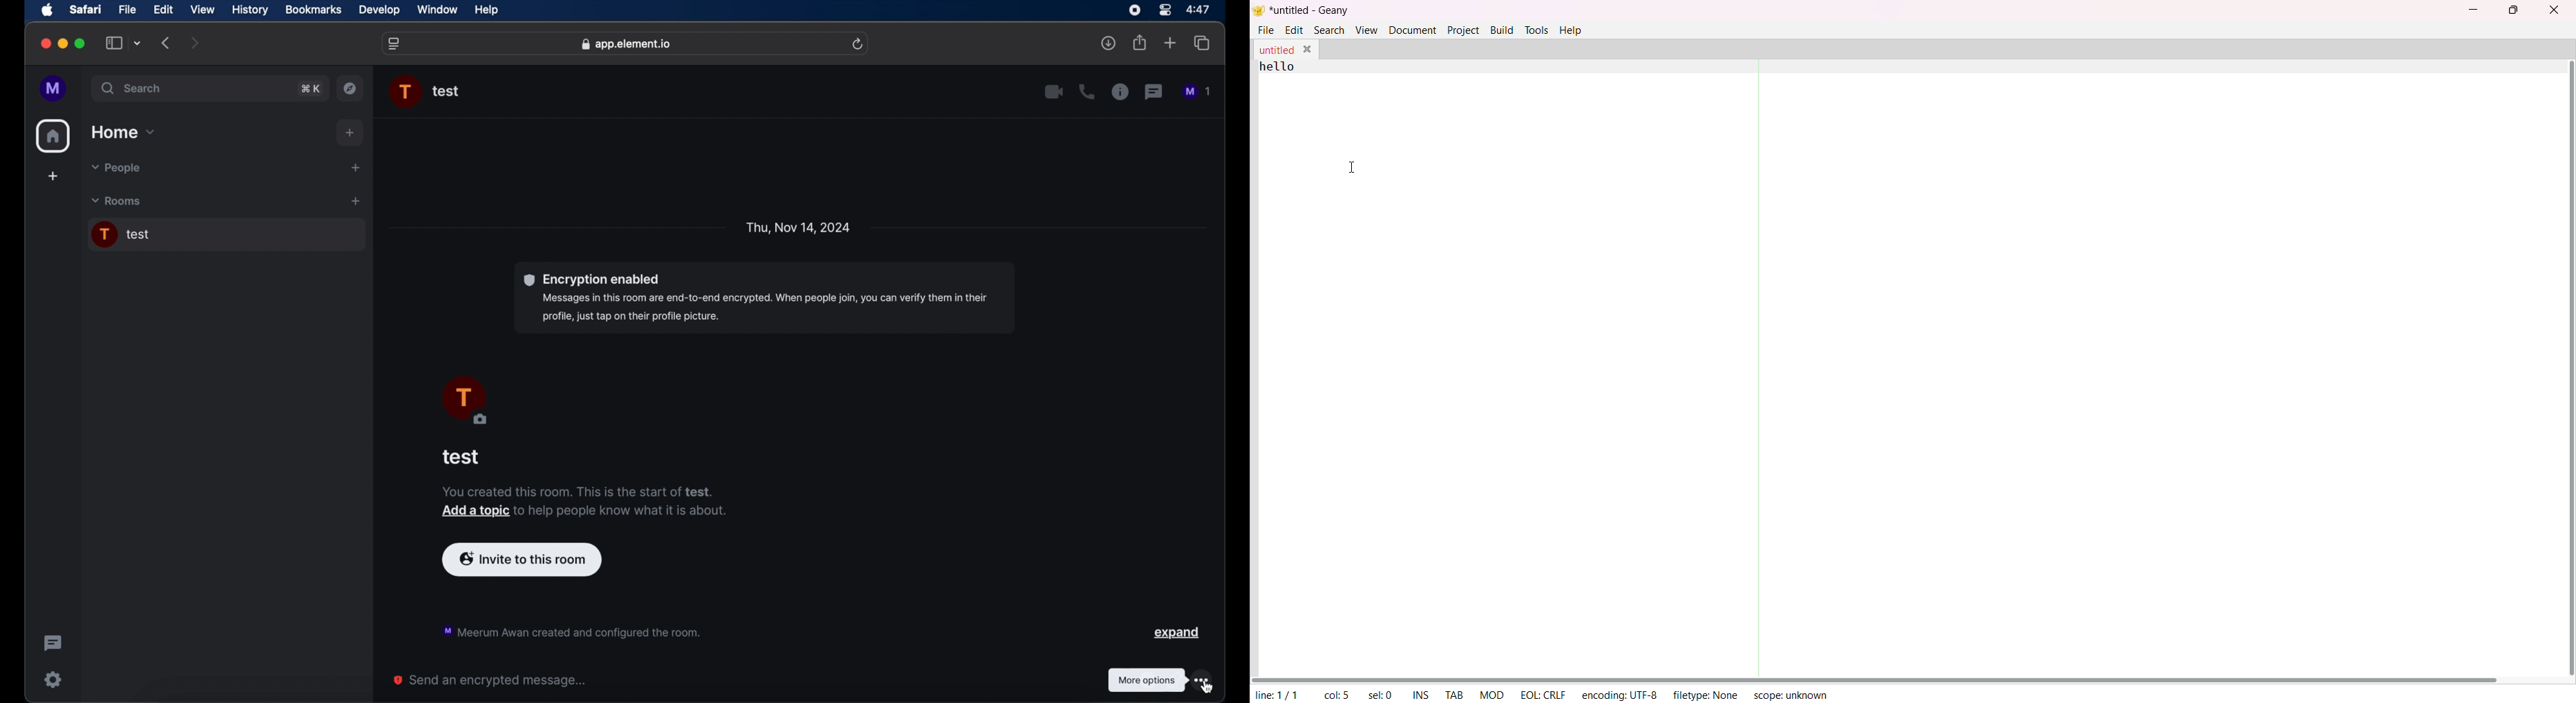 The height and width of the screenshot is (728, 2576). I want to click on Cursor, so click(1211, 689).